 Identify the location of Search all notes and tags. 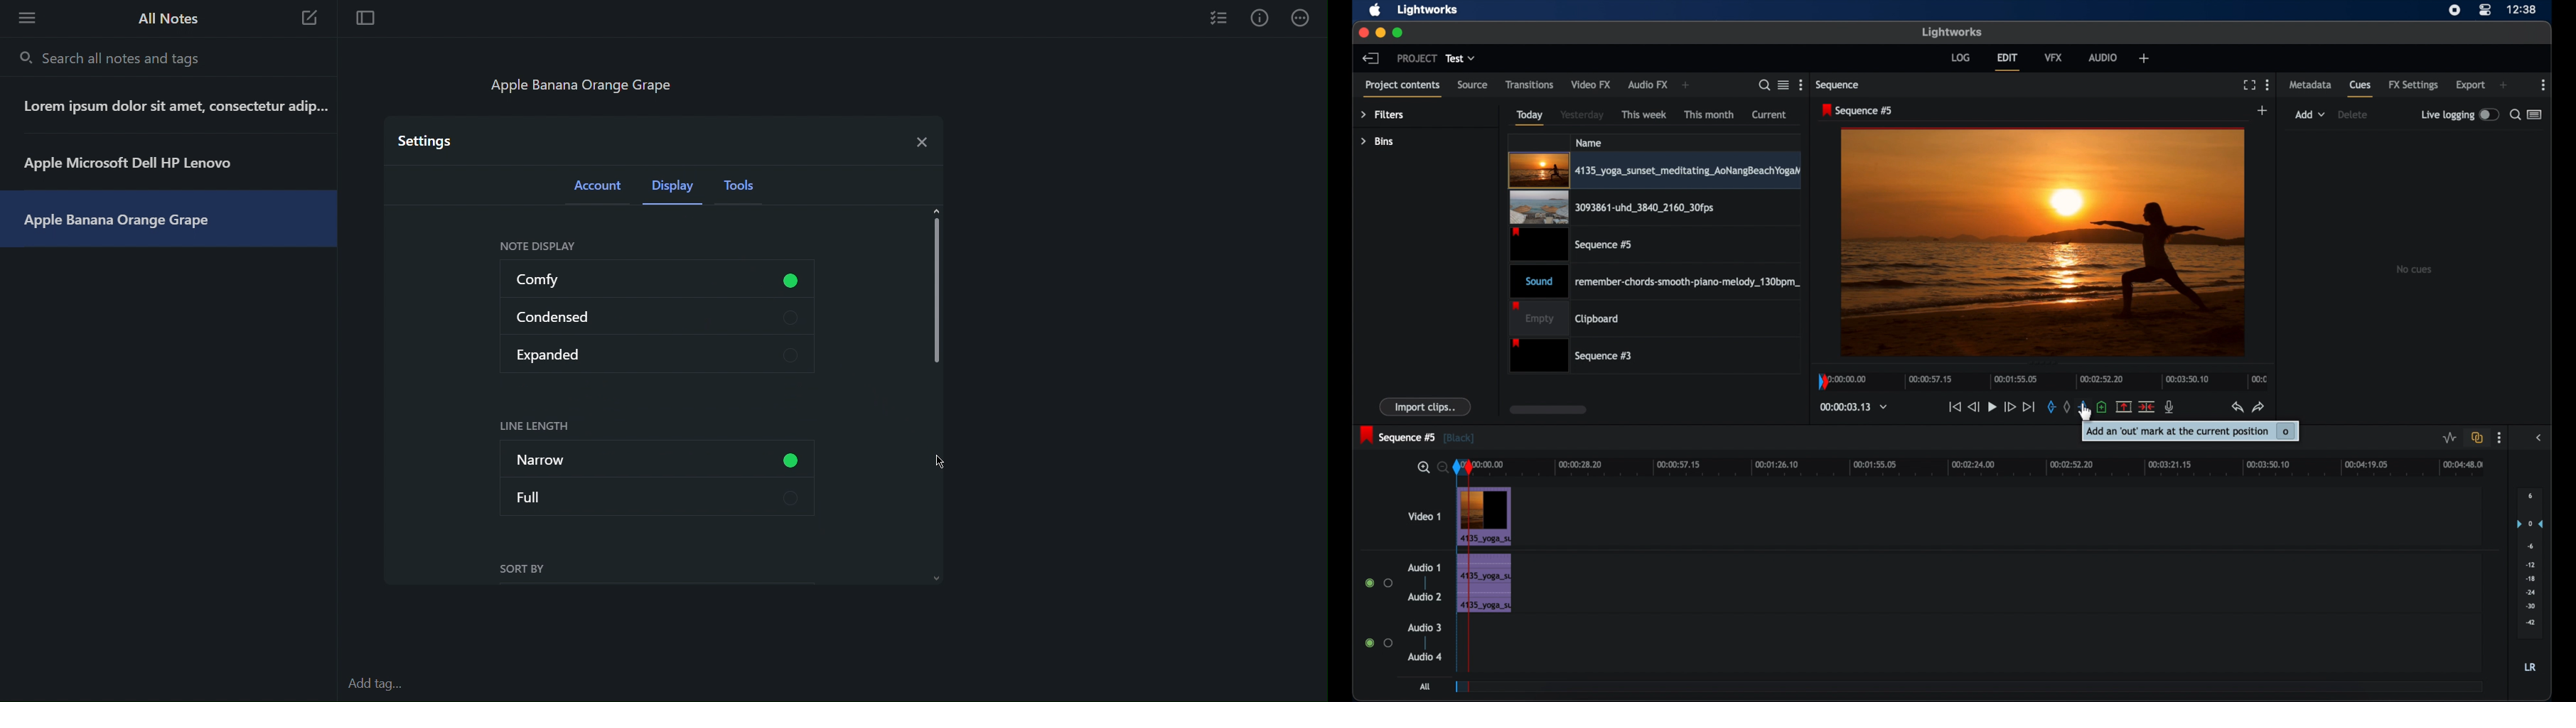
(114, 58).